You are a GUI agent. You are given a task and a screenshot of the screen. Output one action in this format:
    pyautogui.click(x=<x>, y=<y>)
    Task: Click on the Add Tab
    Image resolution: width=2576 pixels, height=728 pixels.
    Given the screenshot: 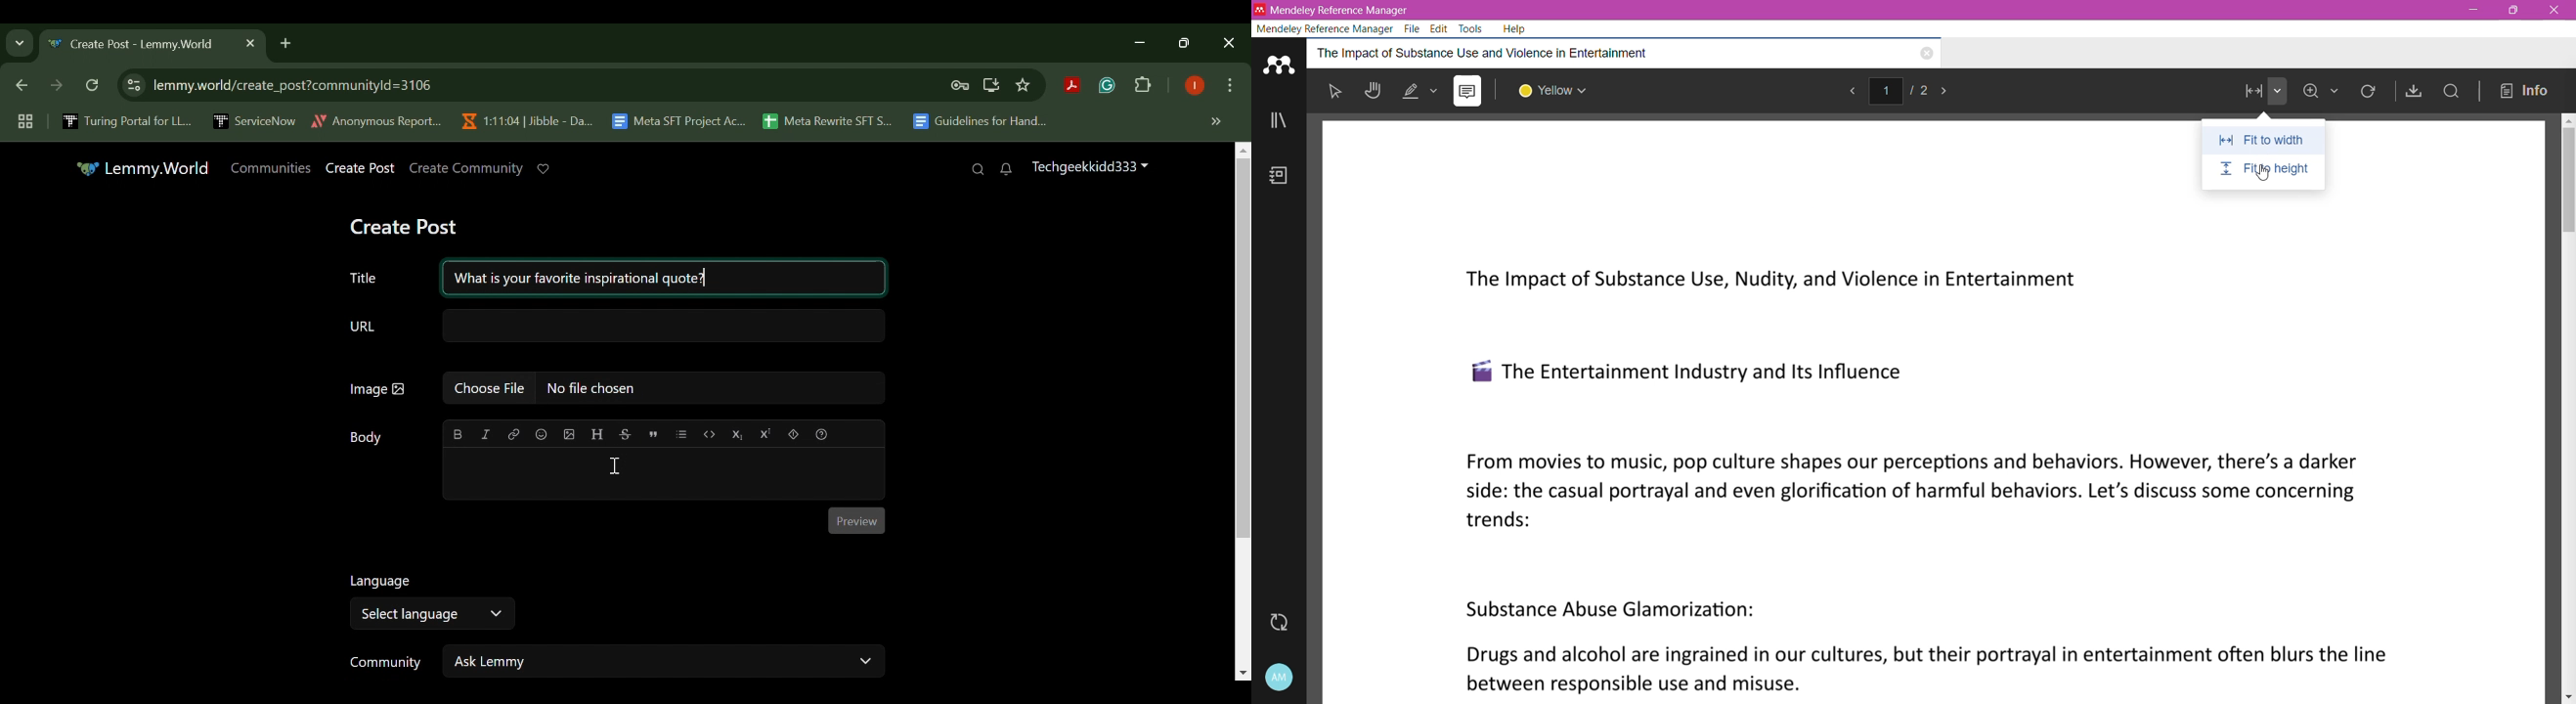 What is the action you would take?
    pyautogui.click(x=284, y=42)
    